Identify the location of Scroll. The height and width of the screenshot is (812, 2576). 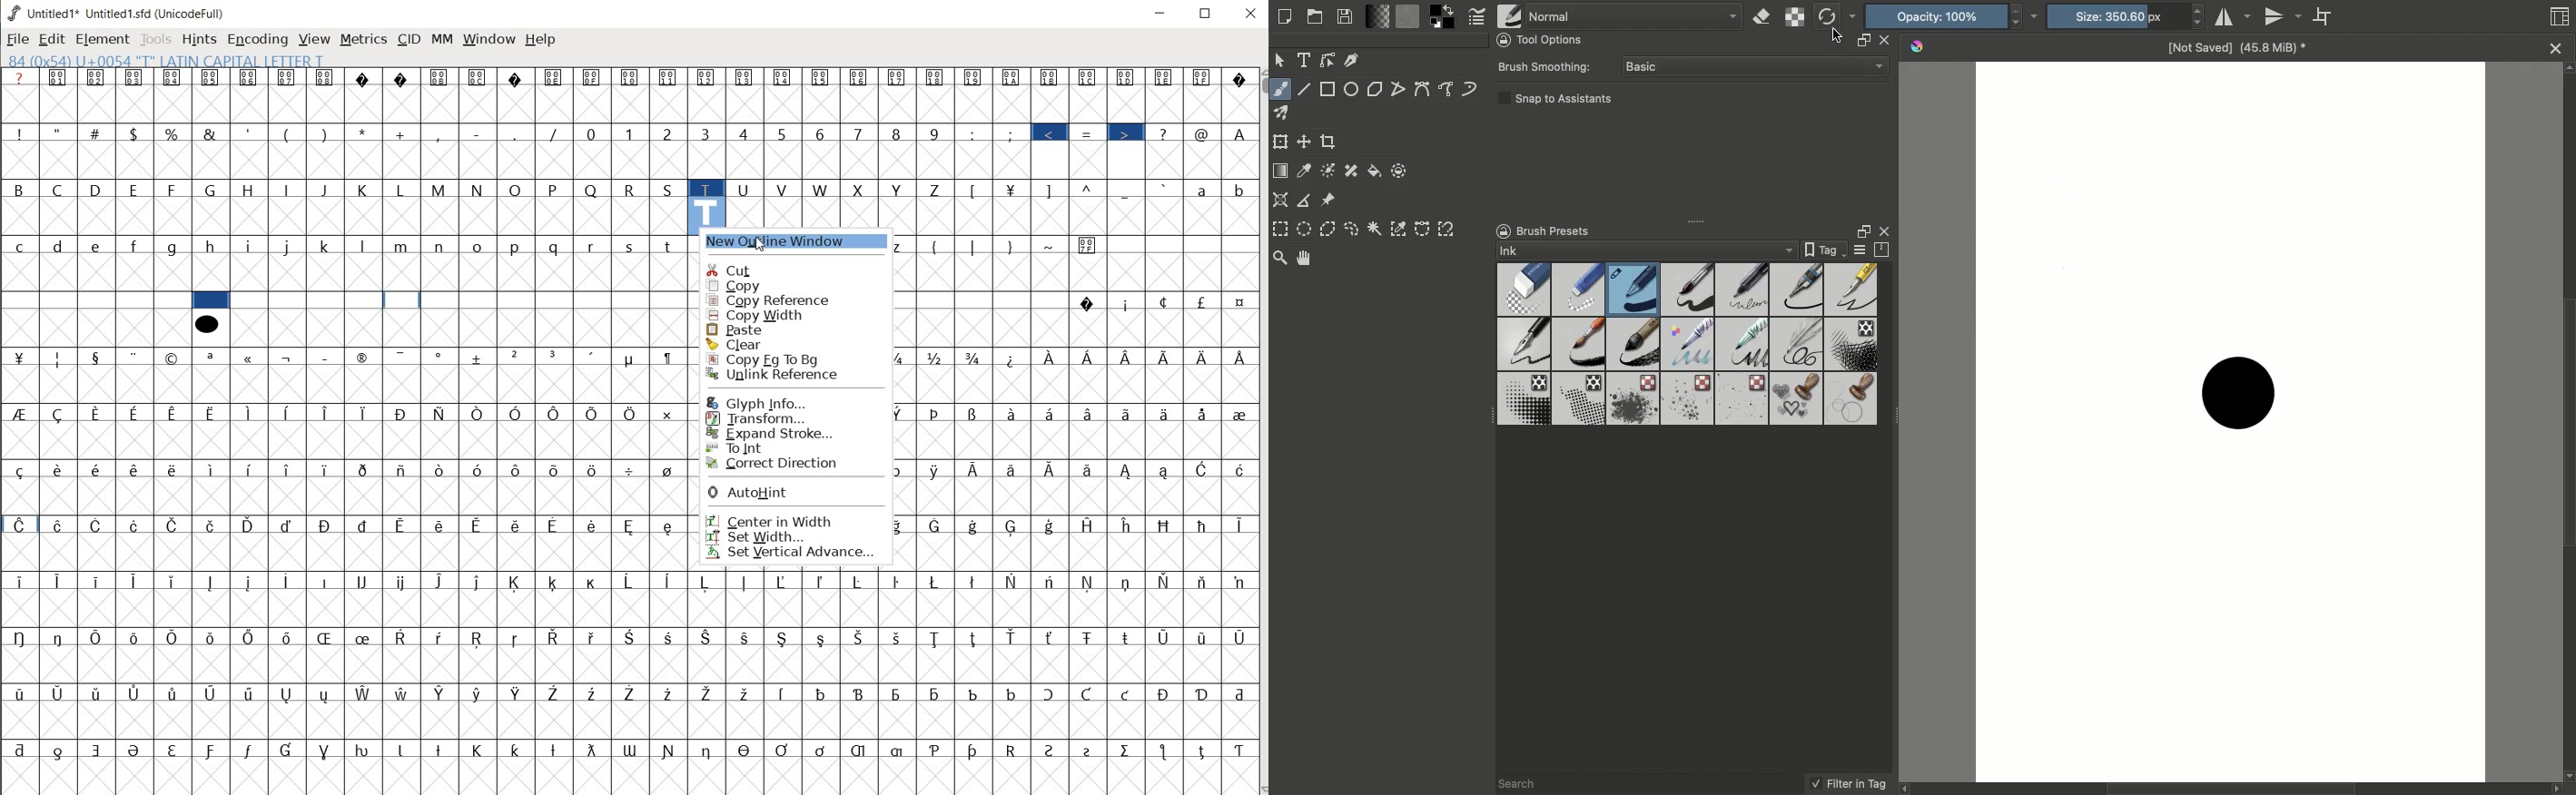
(2568, 422).